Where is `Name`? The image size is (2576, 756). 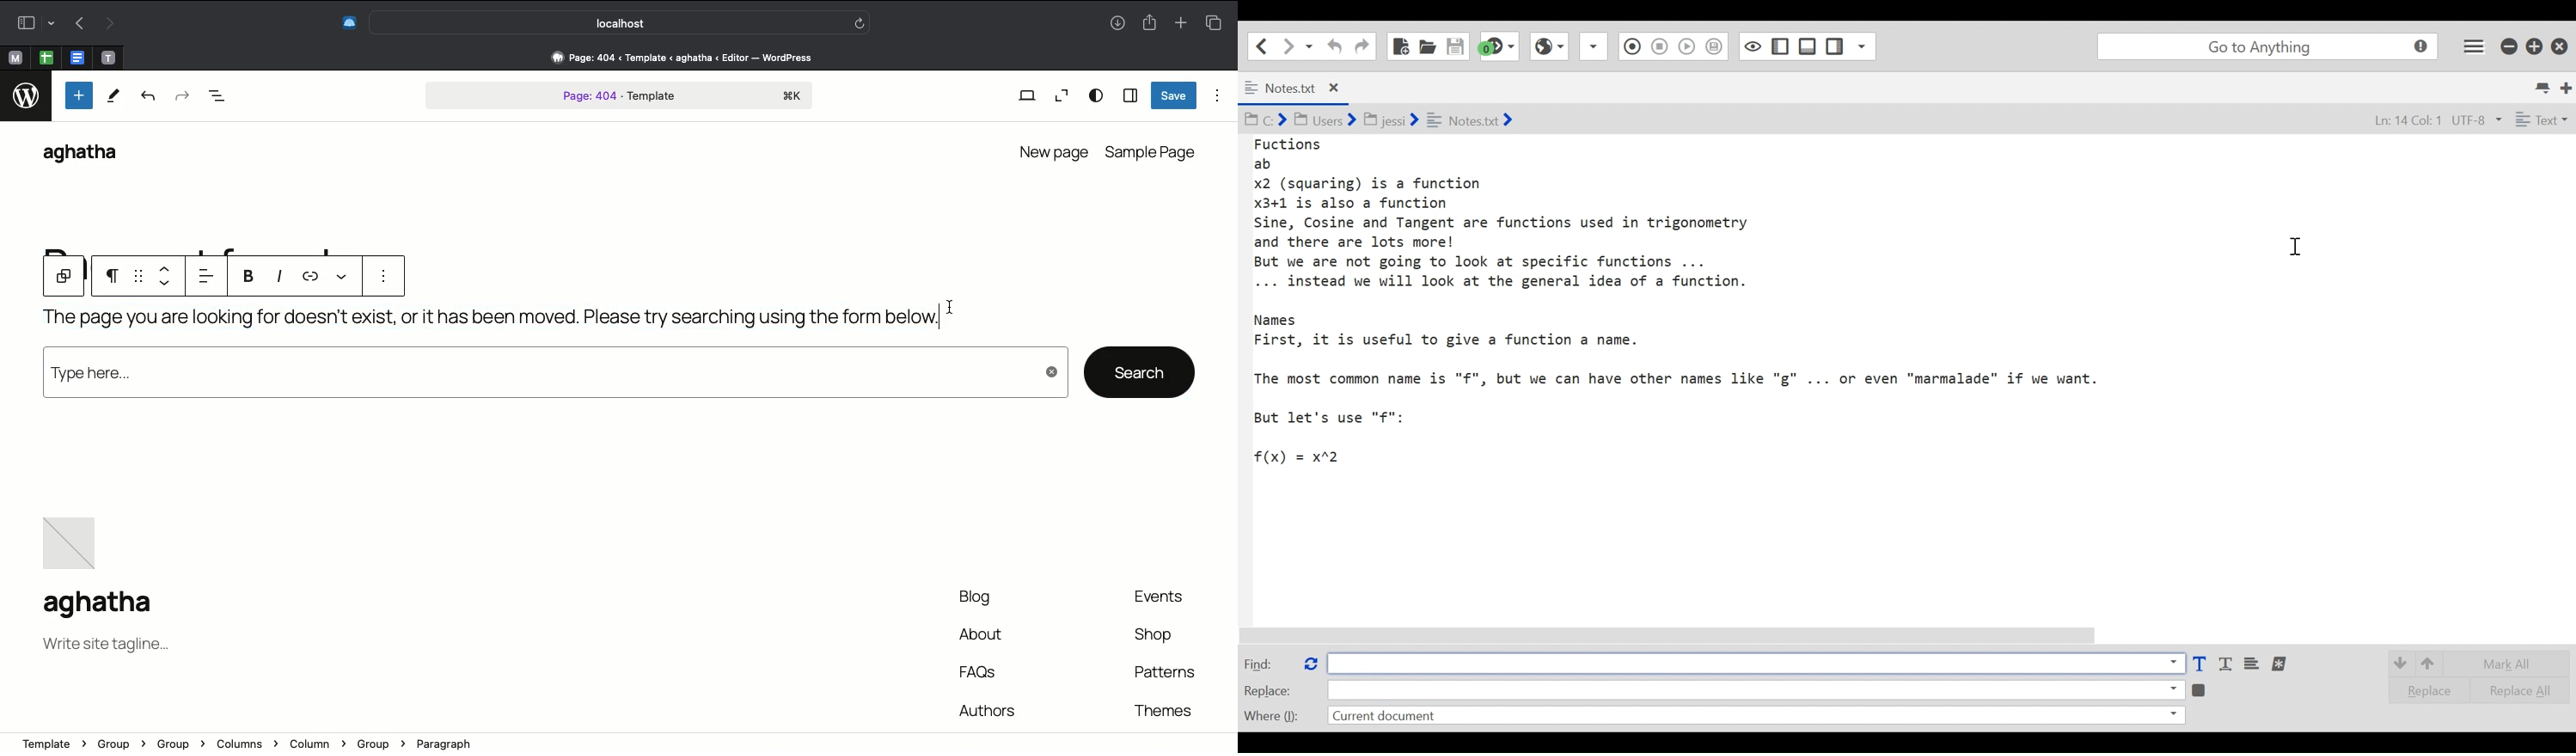 Name is located at coordinates (104, 605).